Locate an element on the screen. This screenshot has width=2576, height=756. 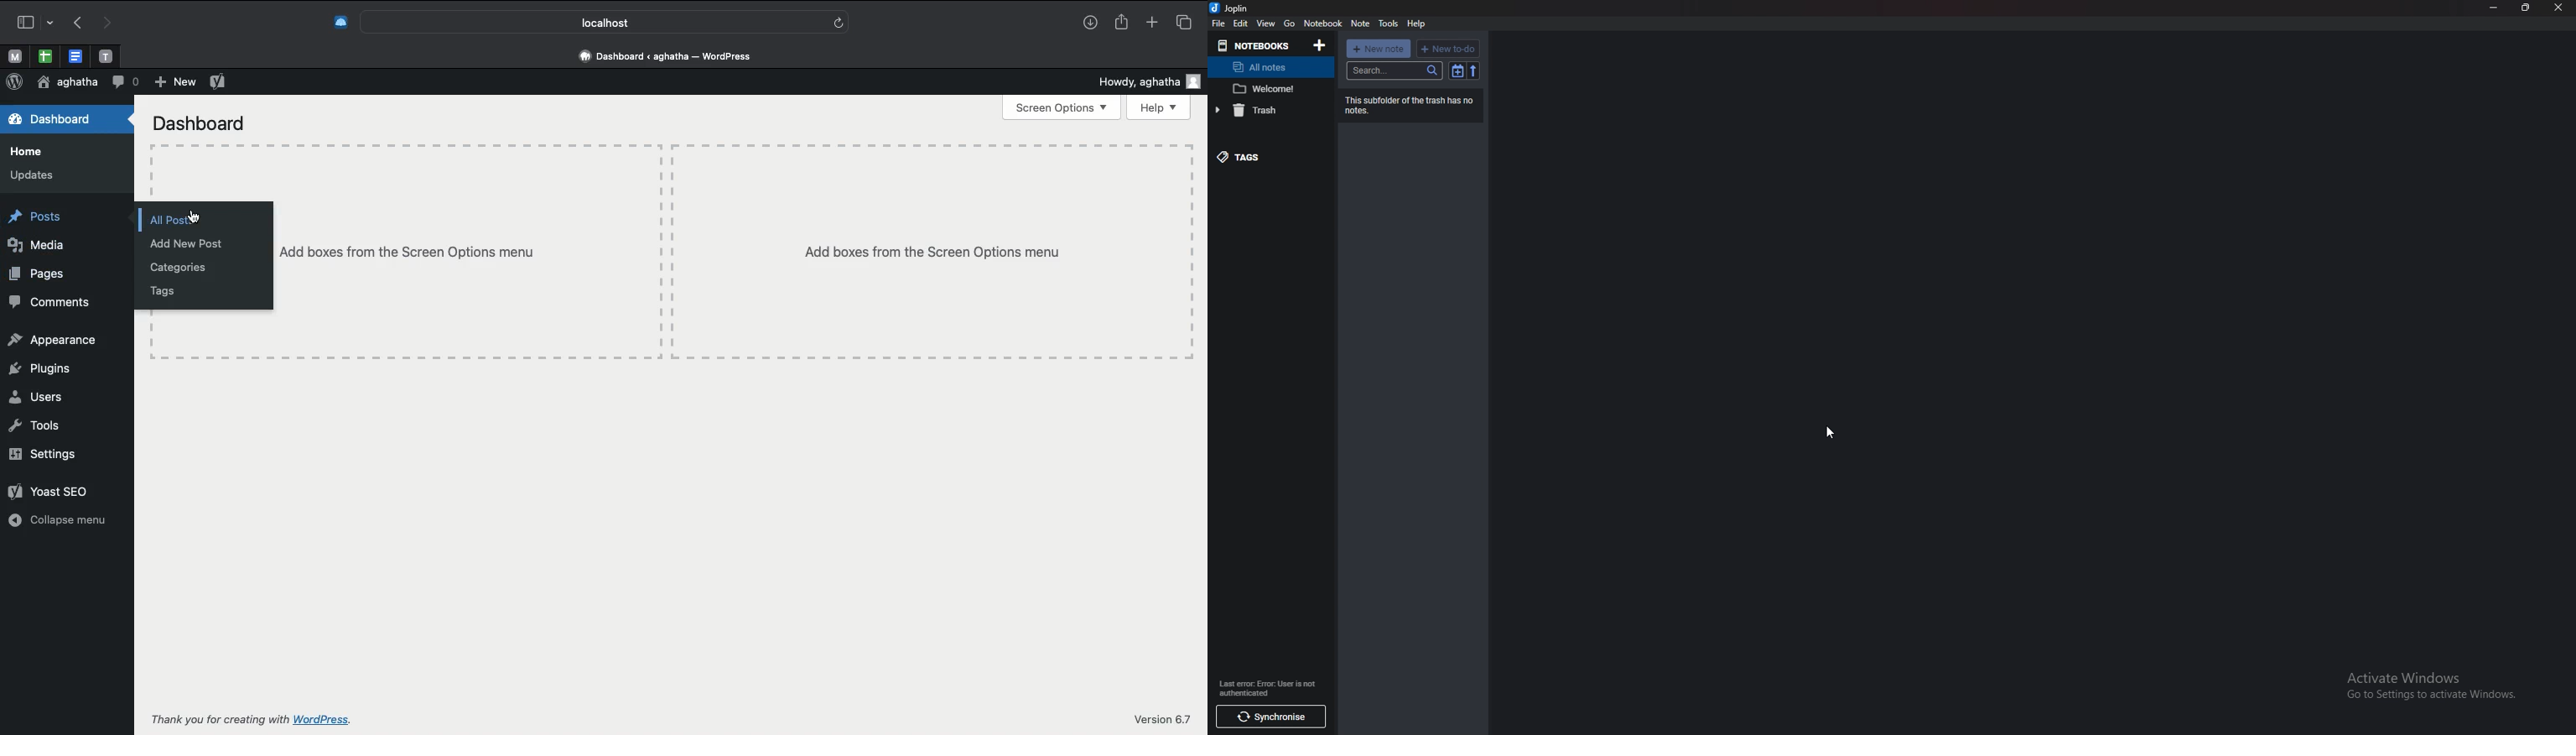
Dashboard is located at coordinates (60, 122).